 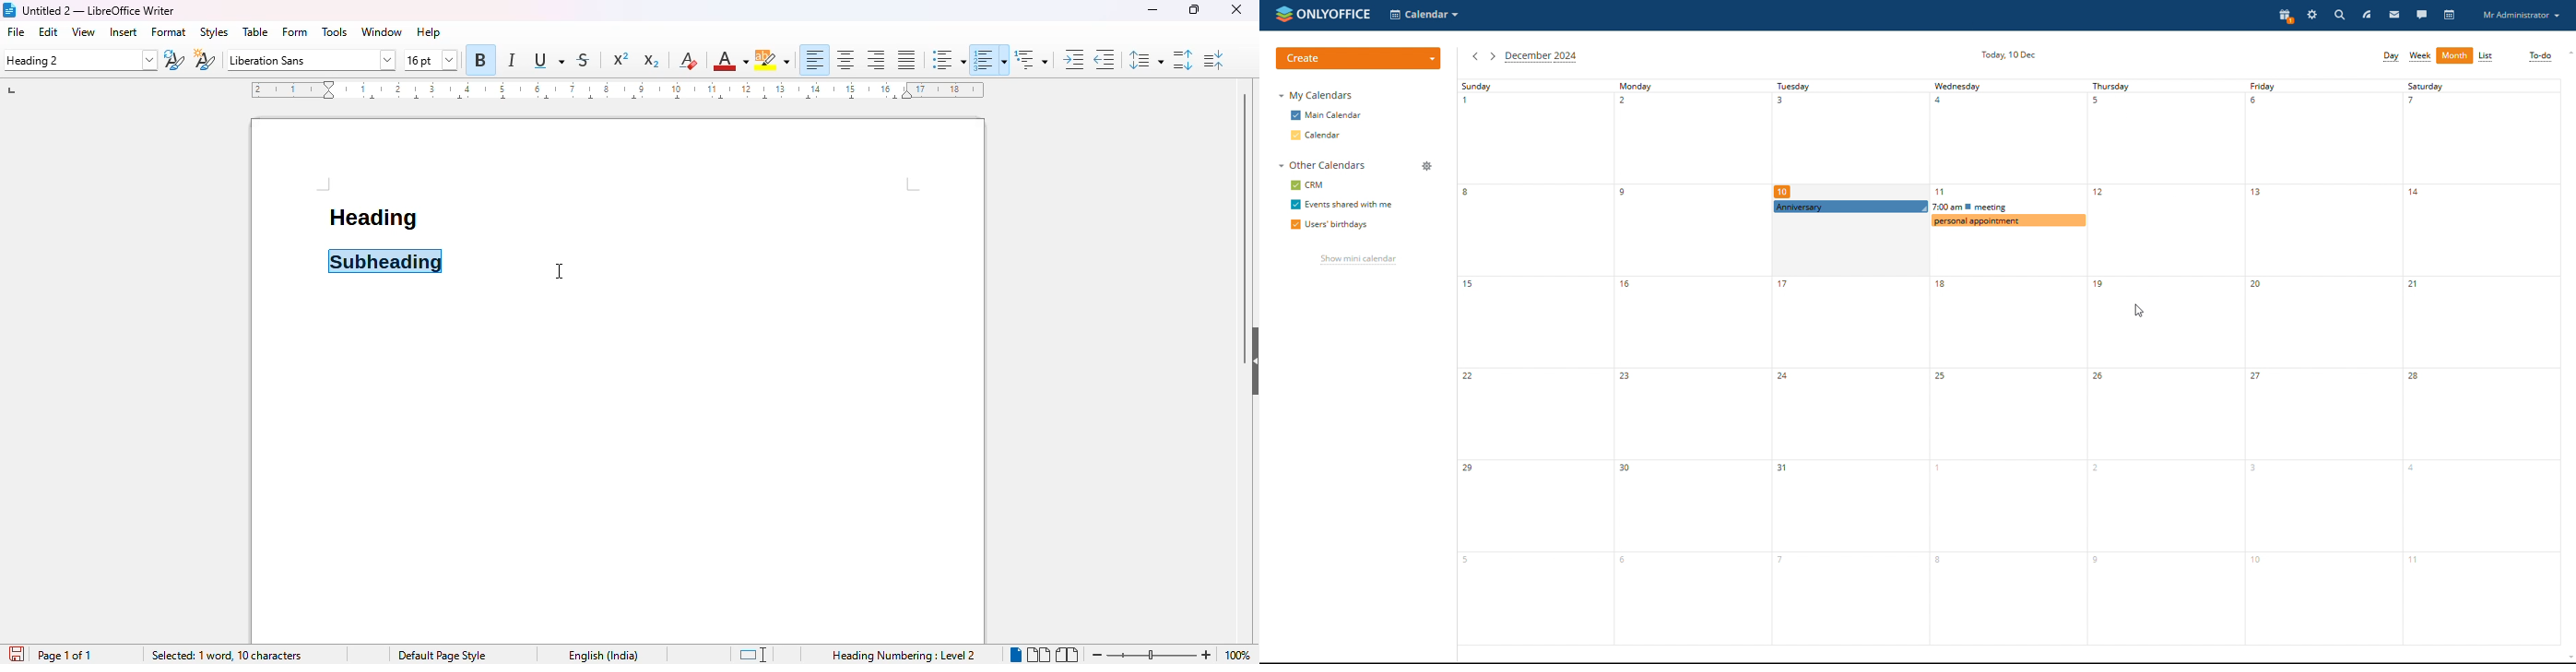 What do you see at coordinates (1183, 60) in the screenshot?
I see `increase paragraph spacing` at bounding box center [1183, 60].